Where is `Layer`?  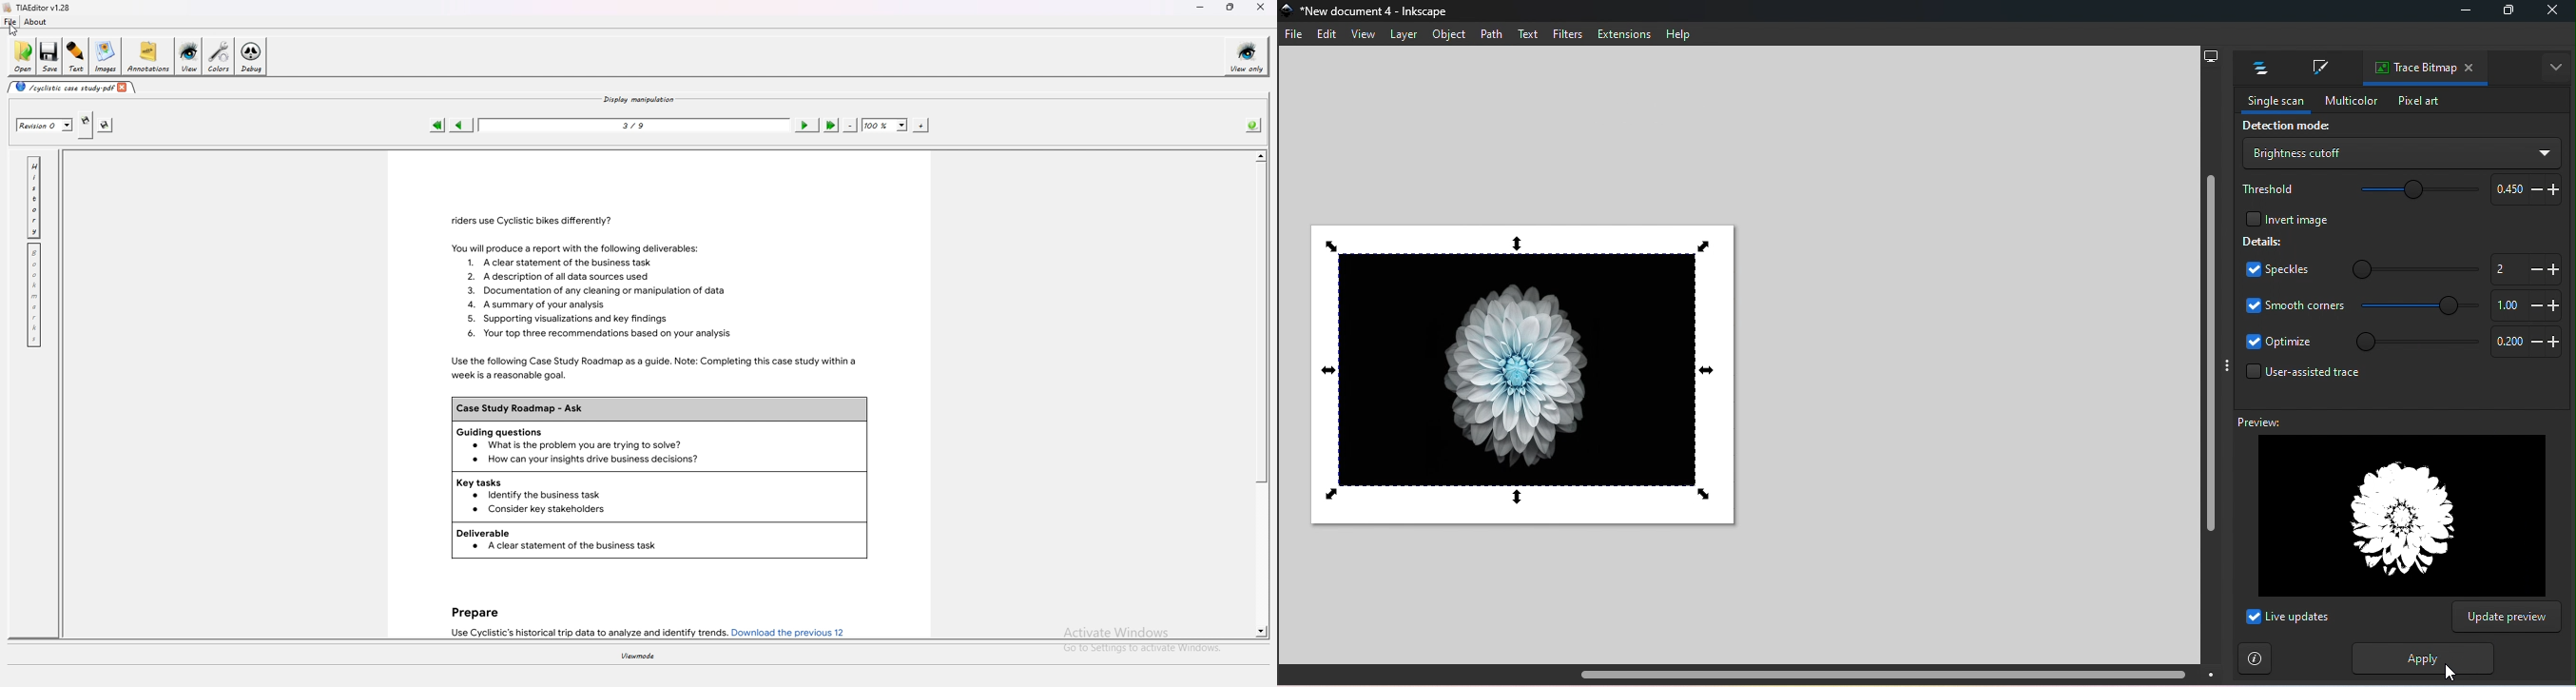 Layer is located at coordinates (1403, 34).